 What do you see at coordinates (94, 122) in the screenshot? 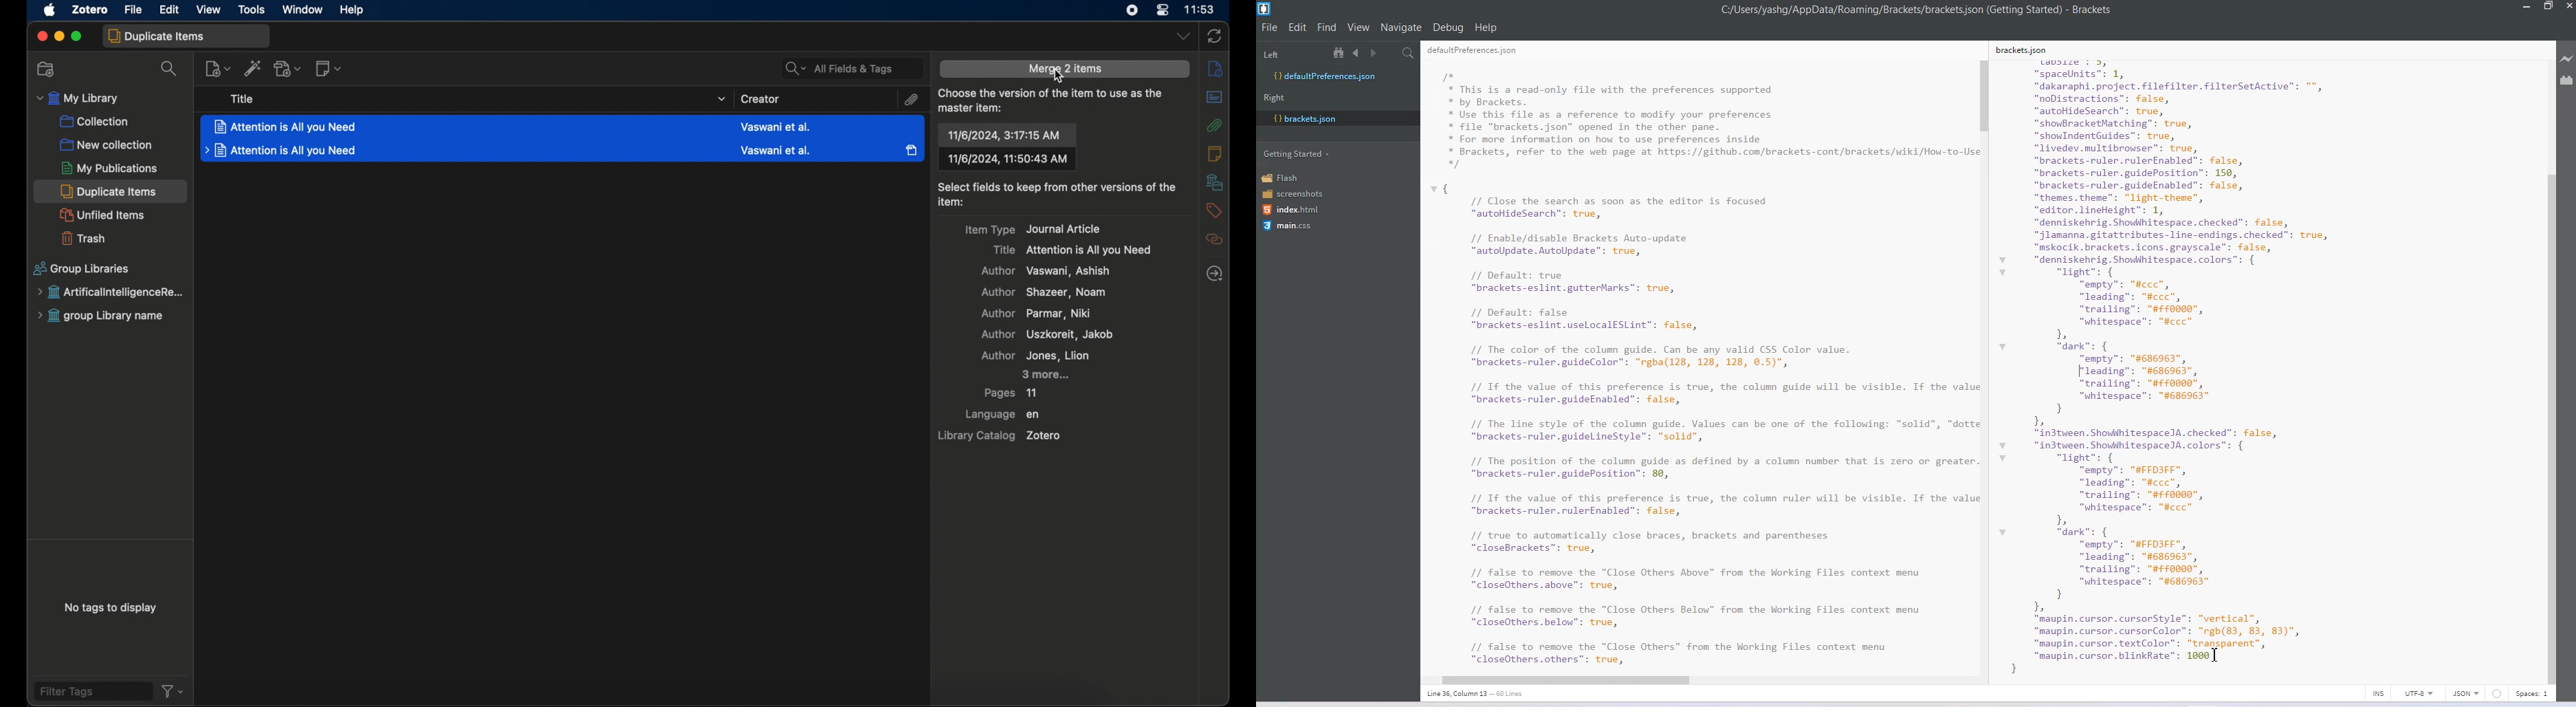
I see `collection` at bounding box center [94, 122].